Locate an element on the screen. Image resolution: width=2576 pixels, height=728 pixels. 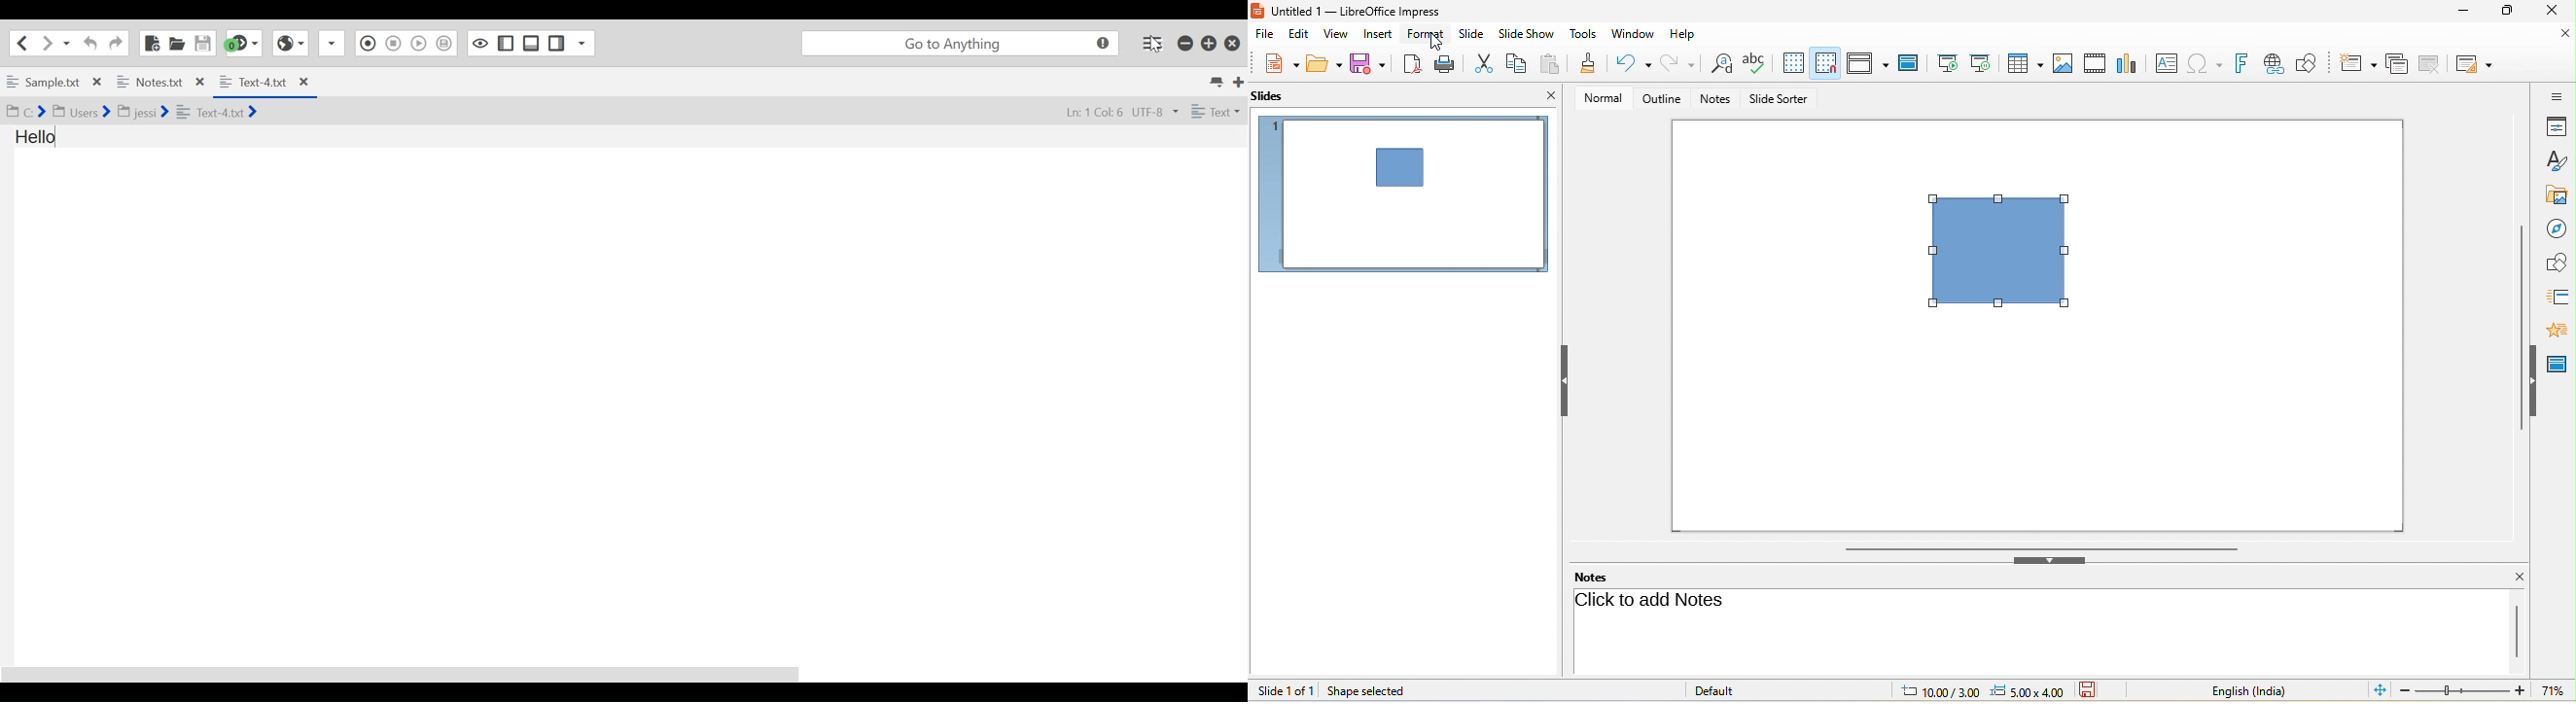
click to add notes is located at coordinates (1654, 600).